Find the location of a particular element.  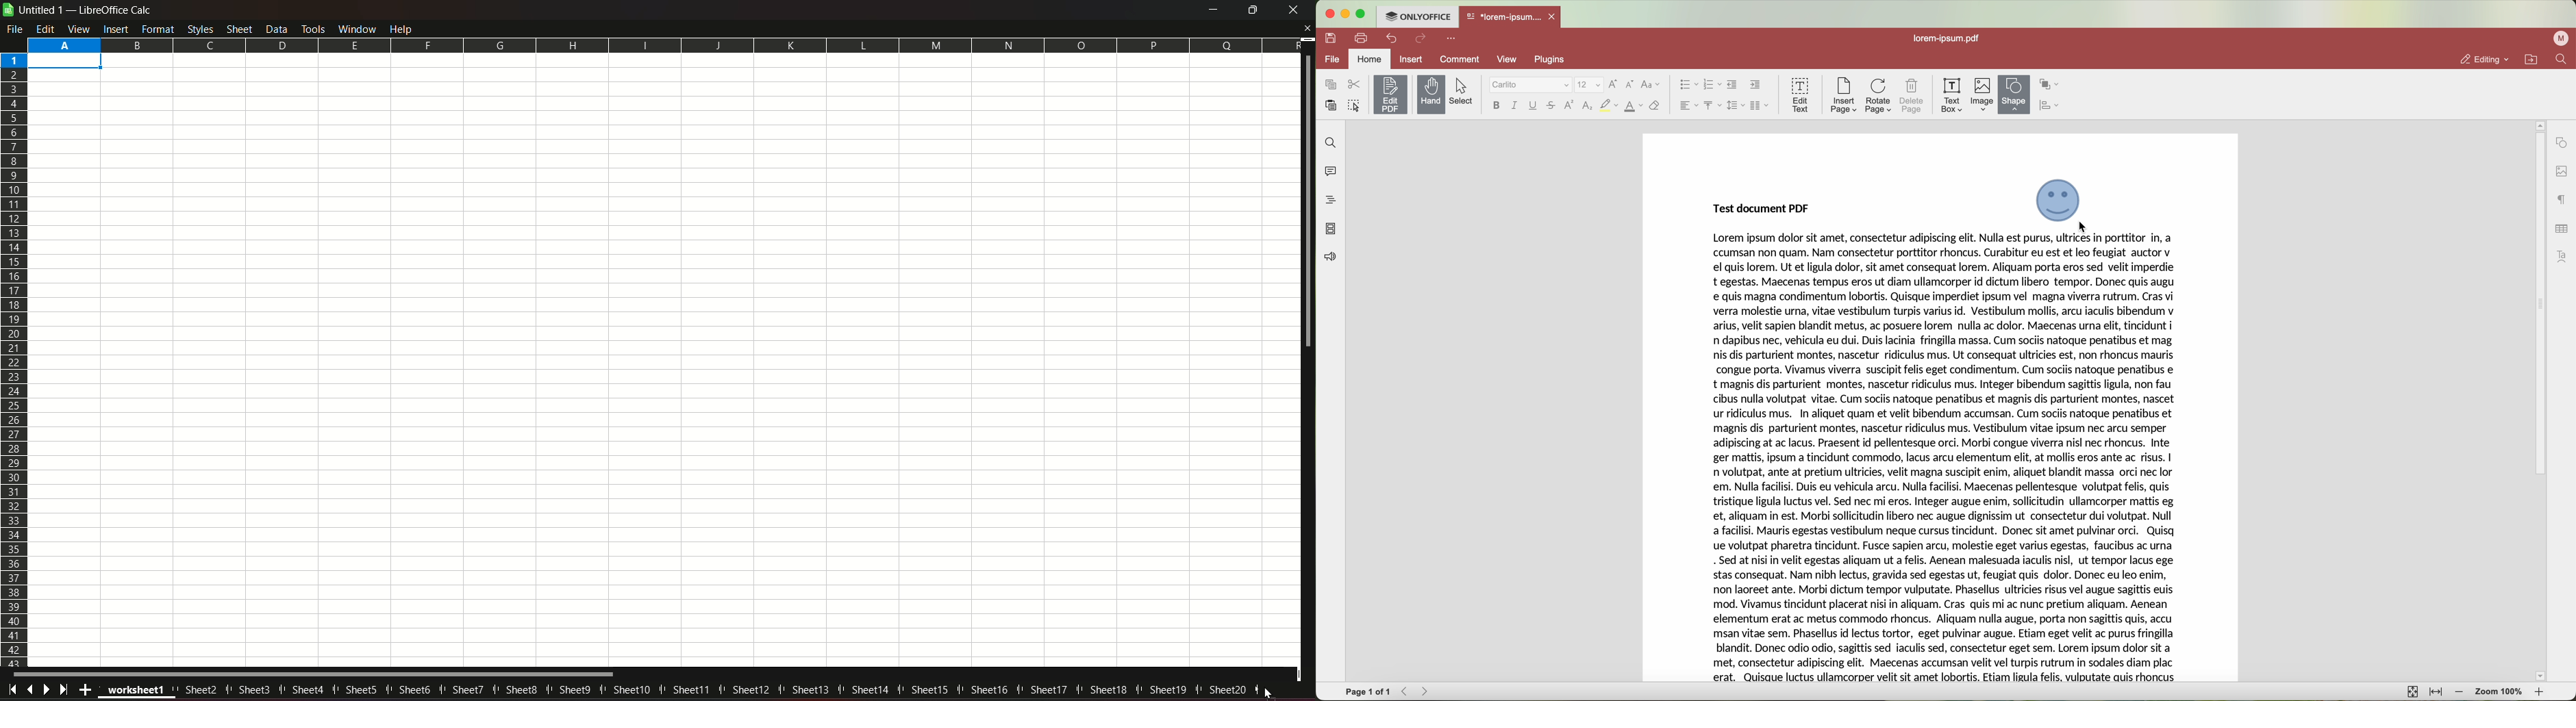

vertical align is located at coordinates (1711, 105).